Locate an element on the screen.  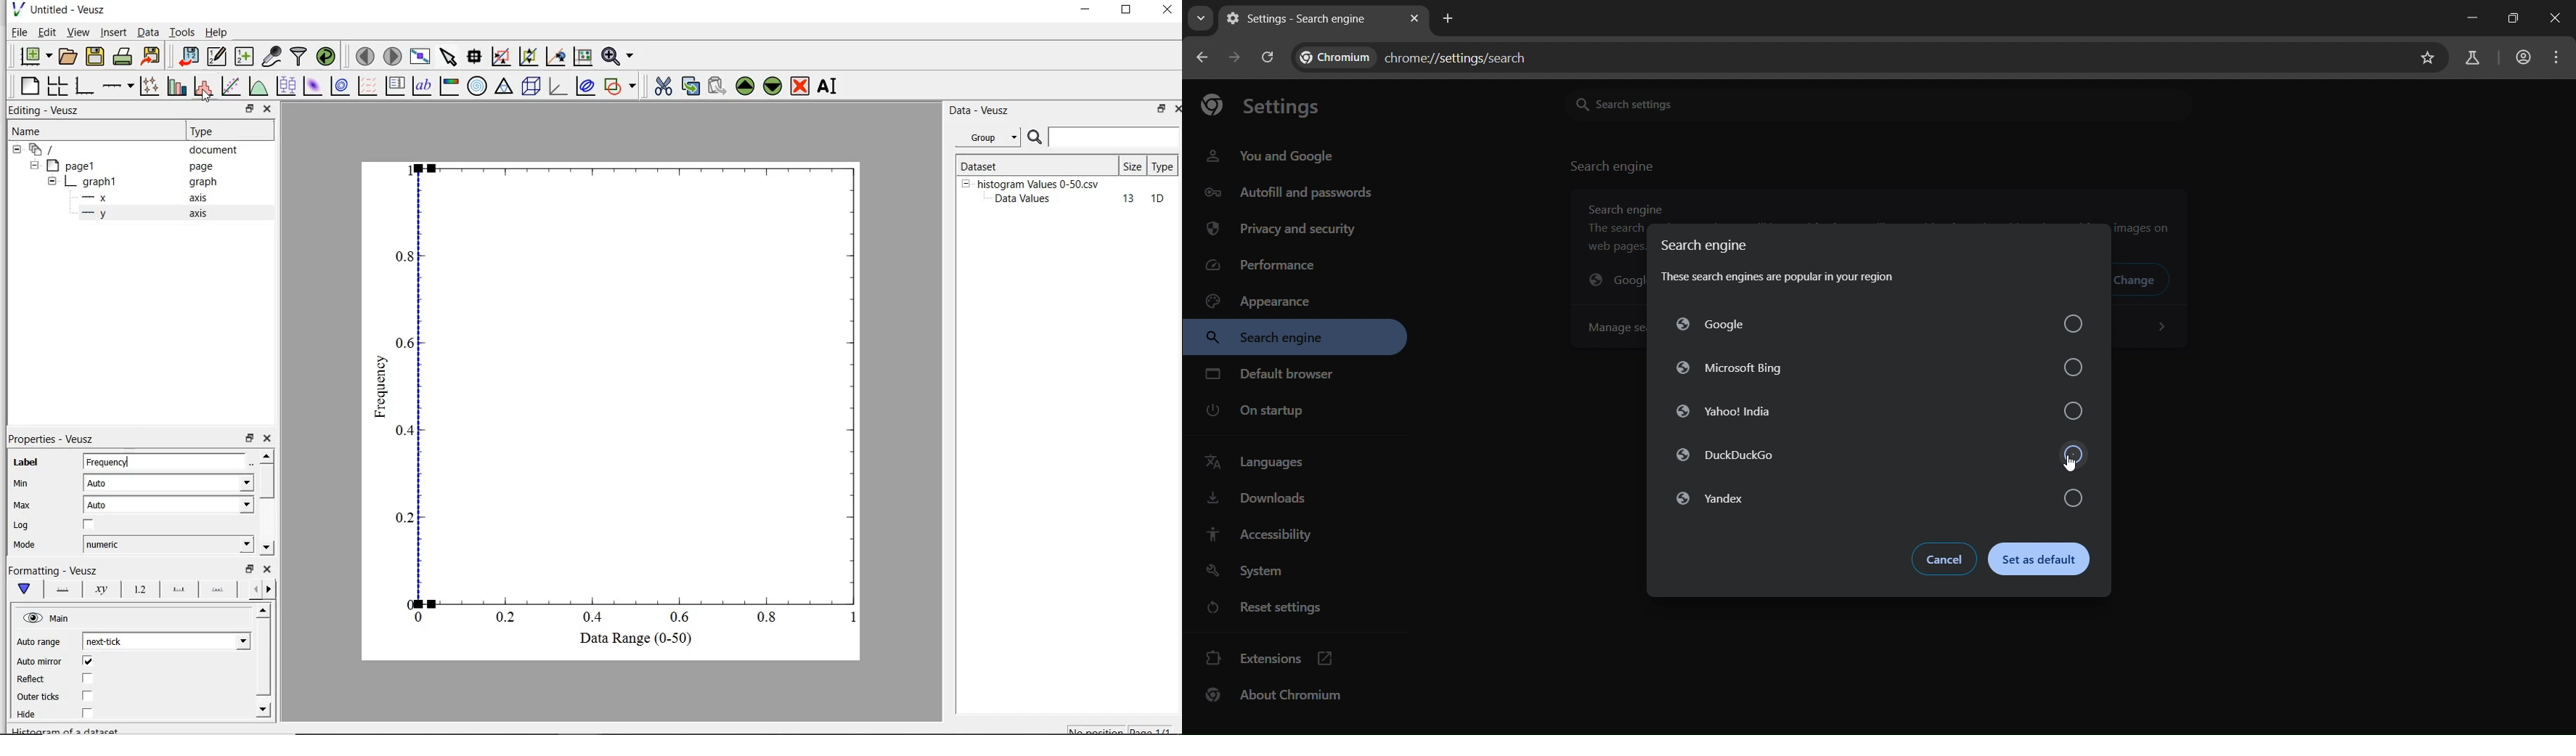
read data points on the graph is located at coordinates (476, 56).